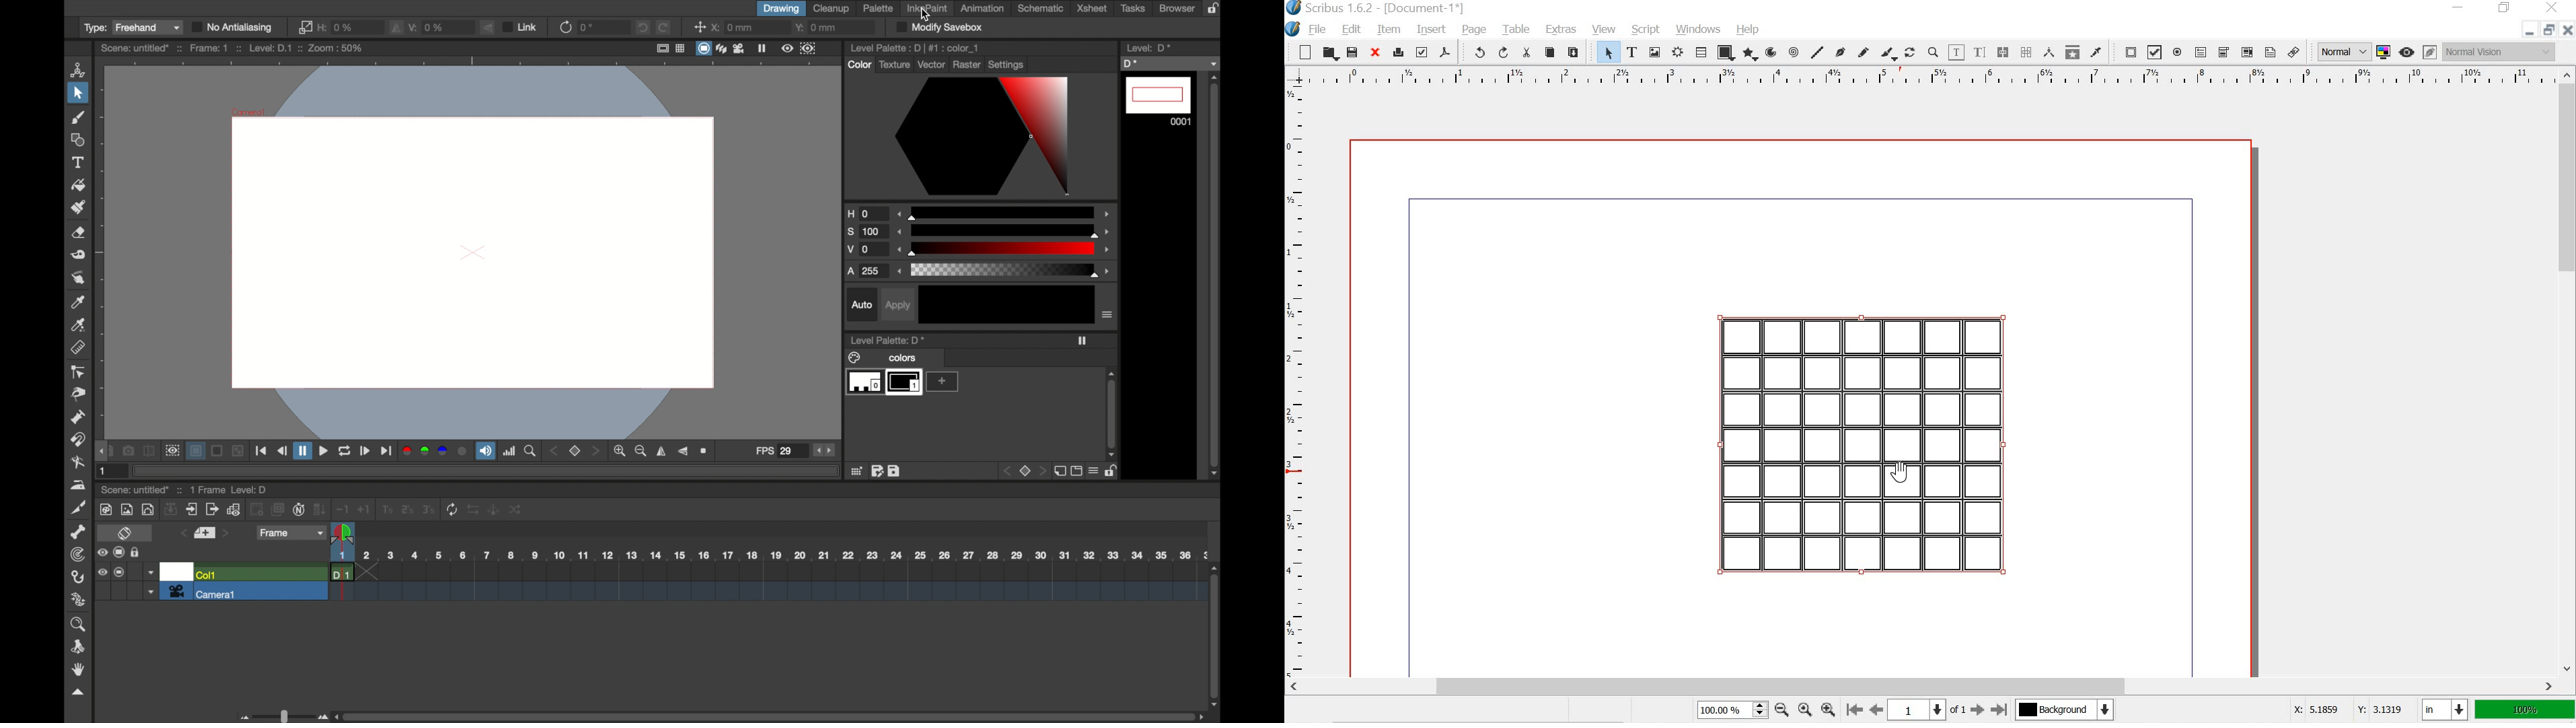 Image resolution: width=2576 pixels, height=728 pixels. Describe the element at coordinates (1169, 64) in the screenshot. I see `dropdown` at that location.